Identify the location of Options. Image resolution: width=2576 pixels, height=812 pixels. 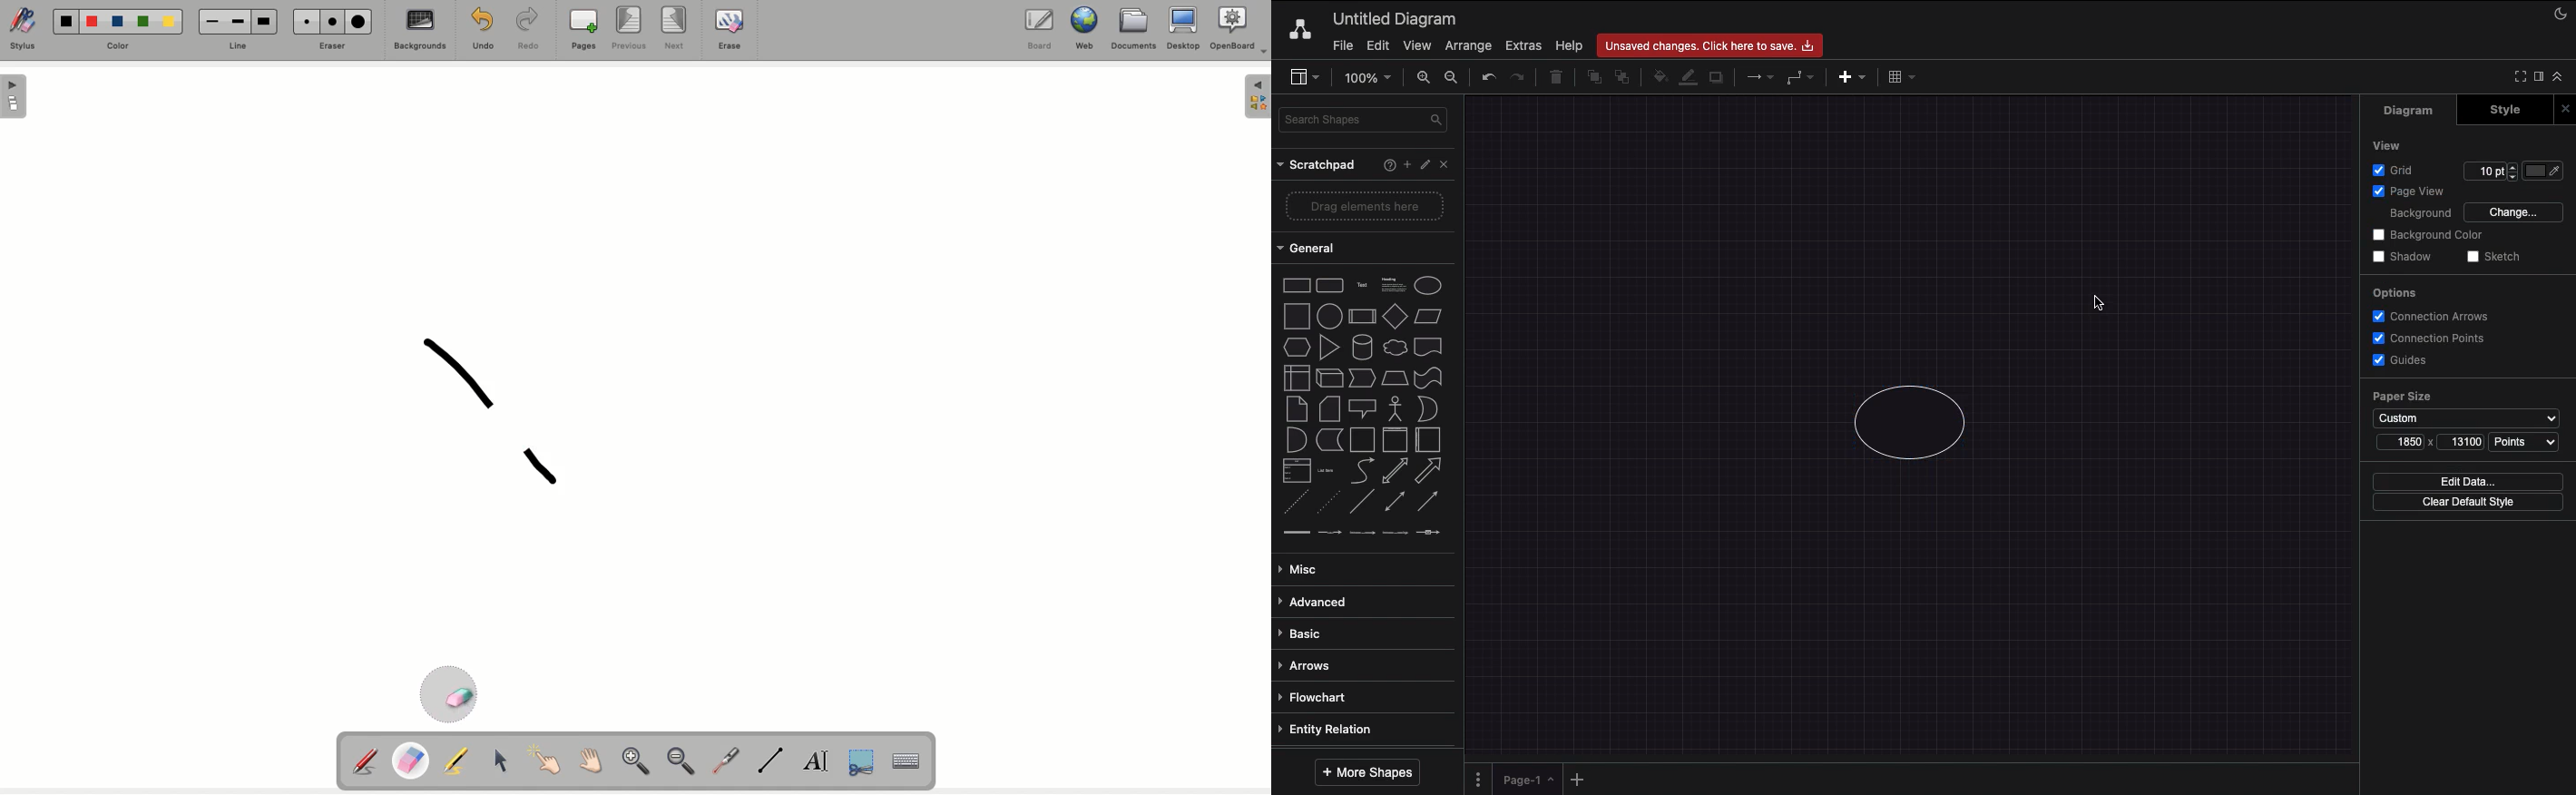
(2393, 292).